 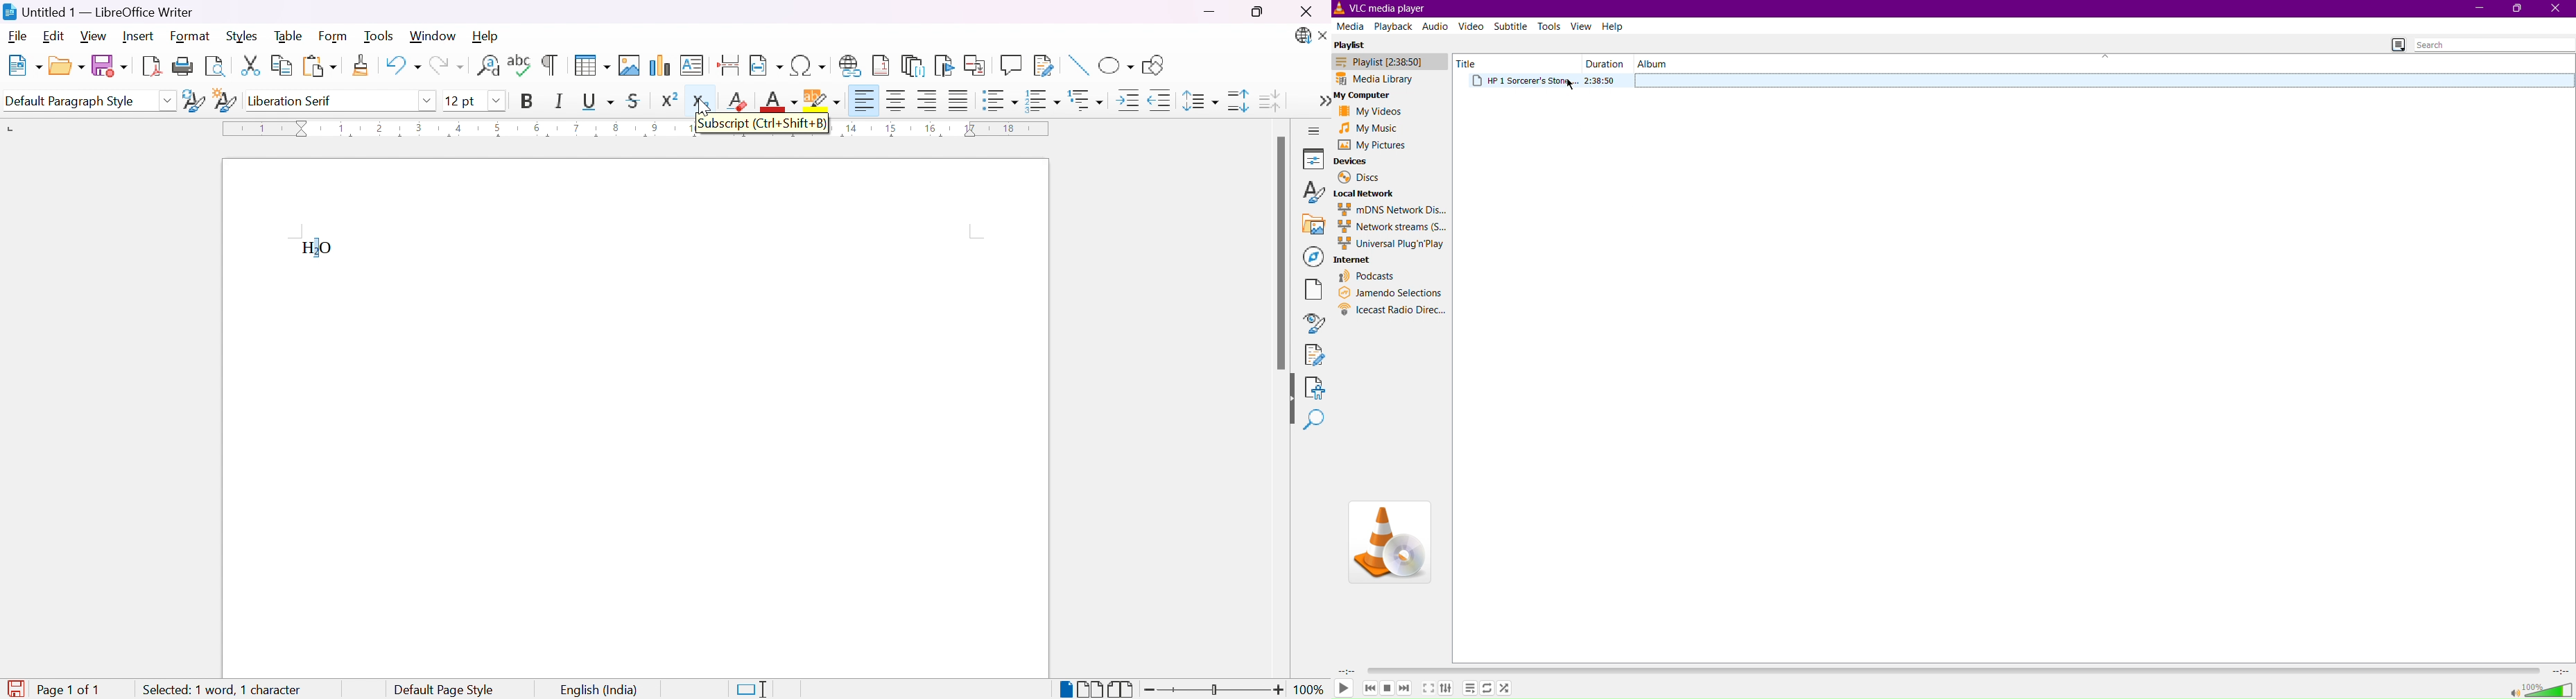 What do you see at coordinates (1390, 209) in the screenshot?
I see `mDNS Network` at bounding box center [1390, 209].